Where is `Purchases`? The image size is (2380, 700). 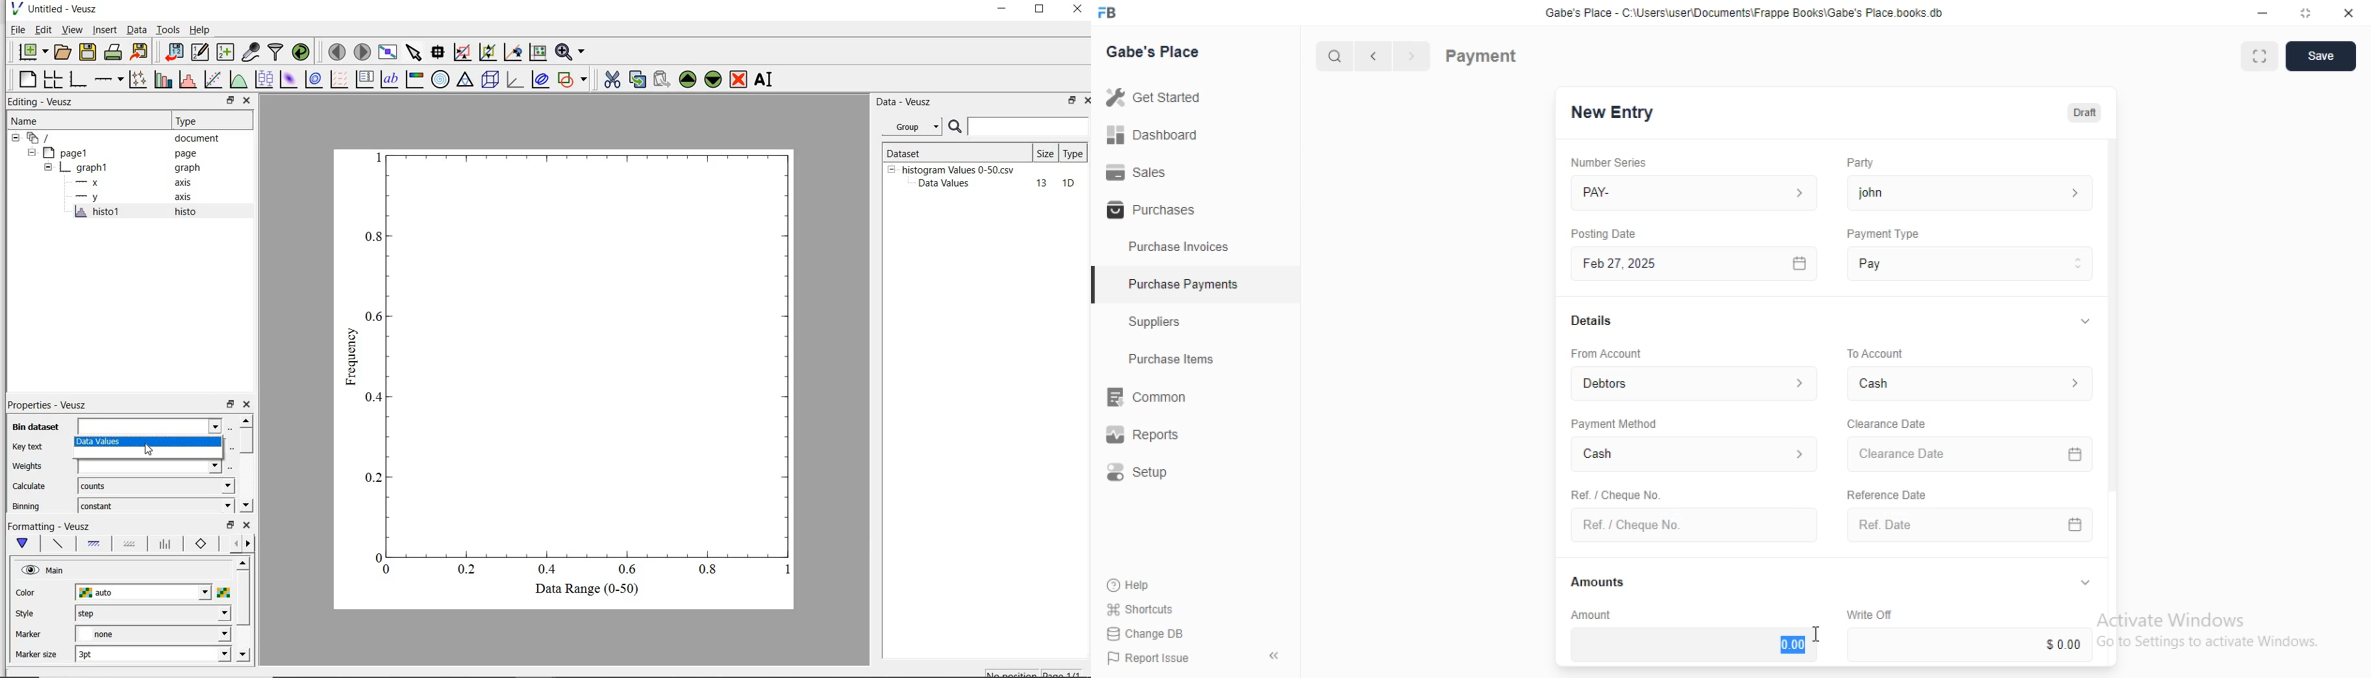
Purchases is located at coordinates (1148, 211).